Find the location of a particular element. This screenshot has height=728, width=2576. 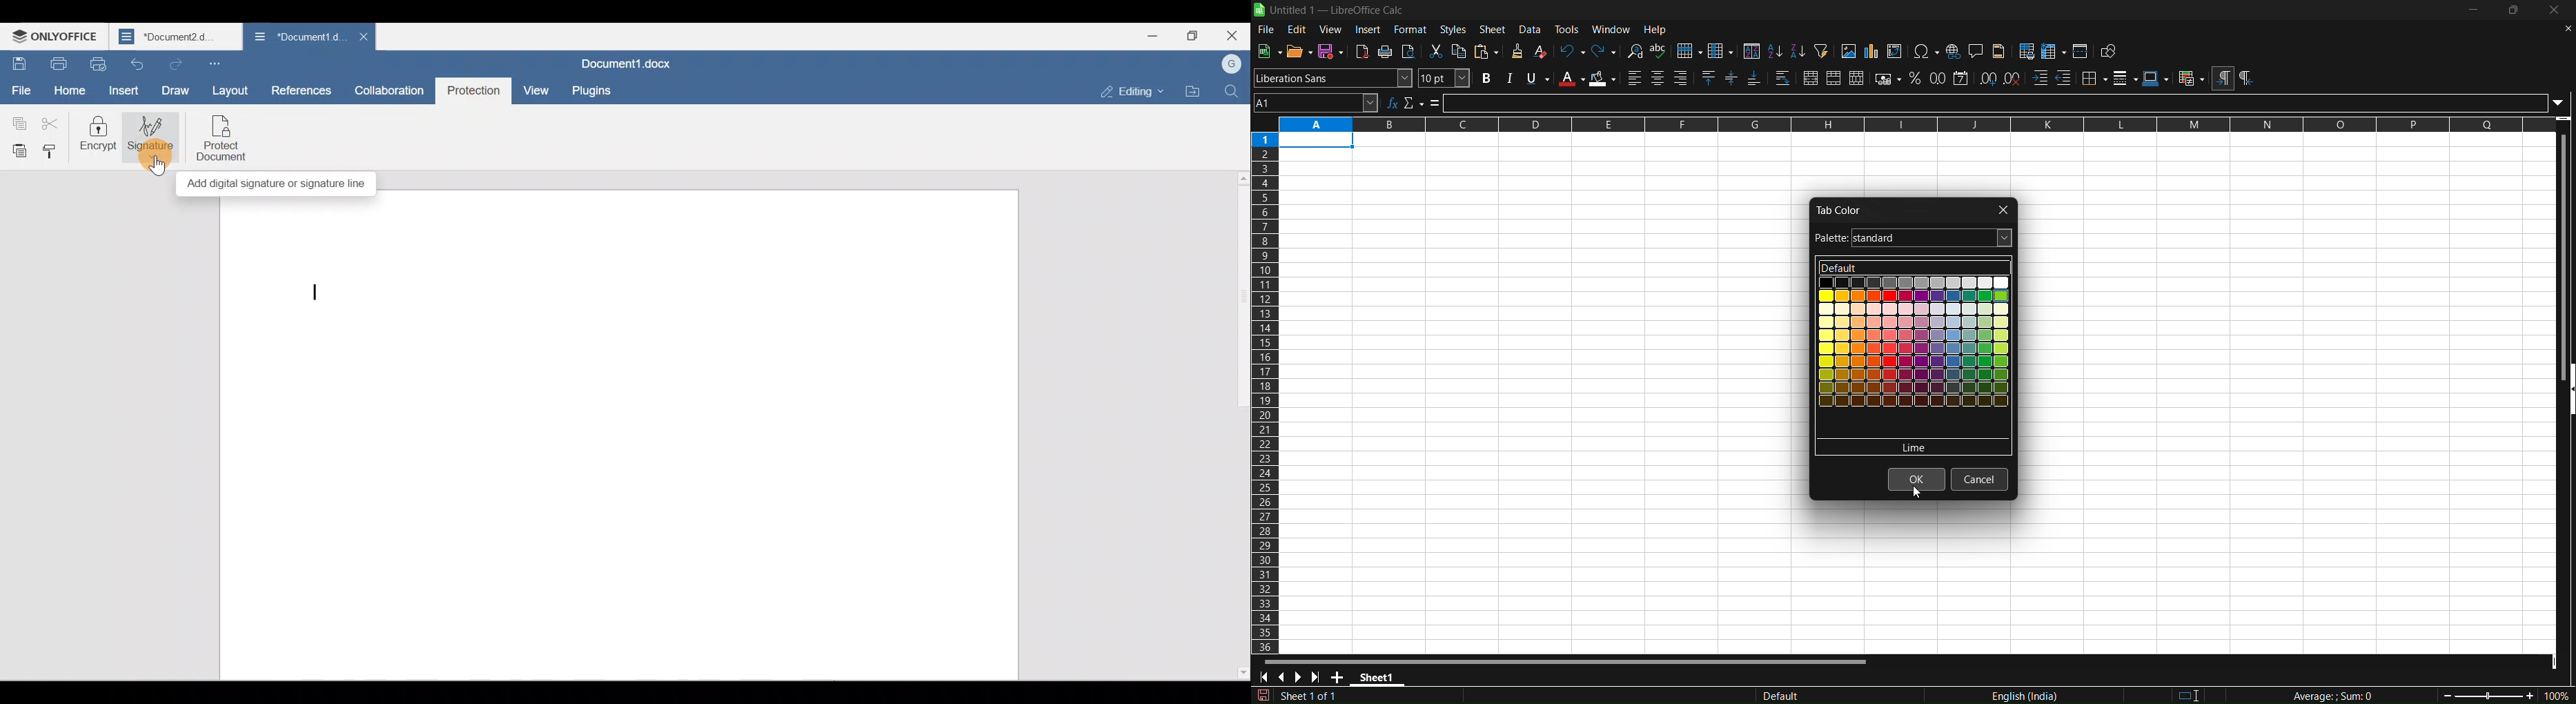

insert comment is located at coordinates (1976, 50).